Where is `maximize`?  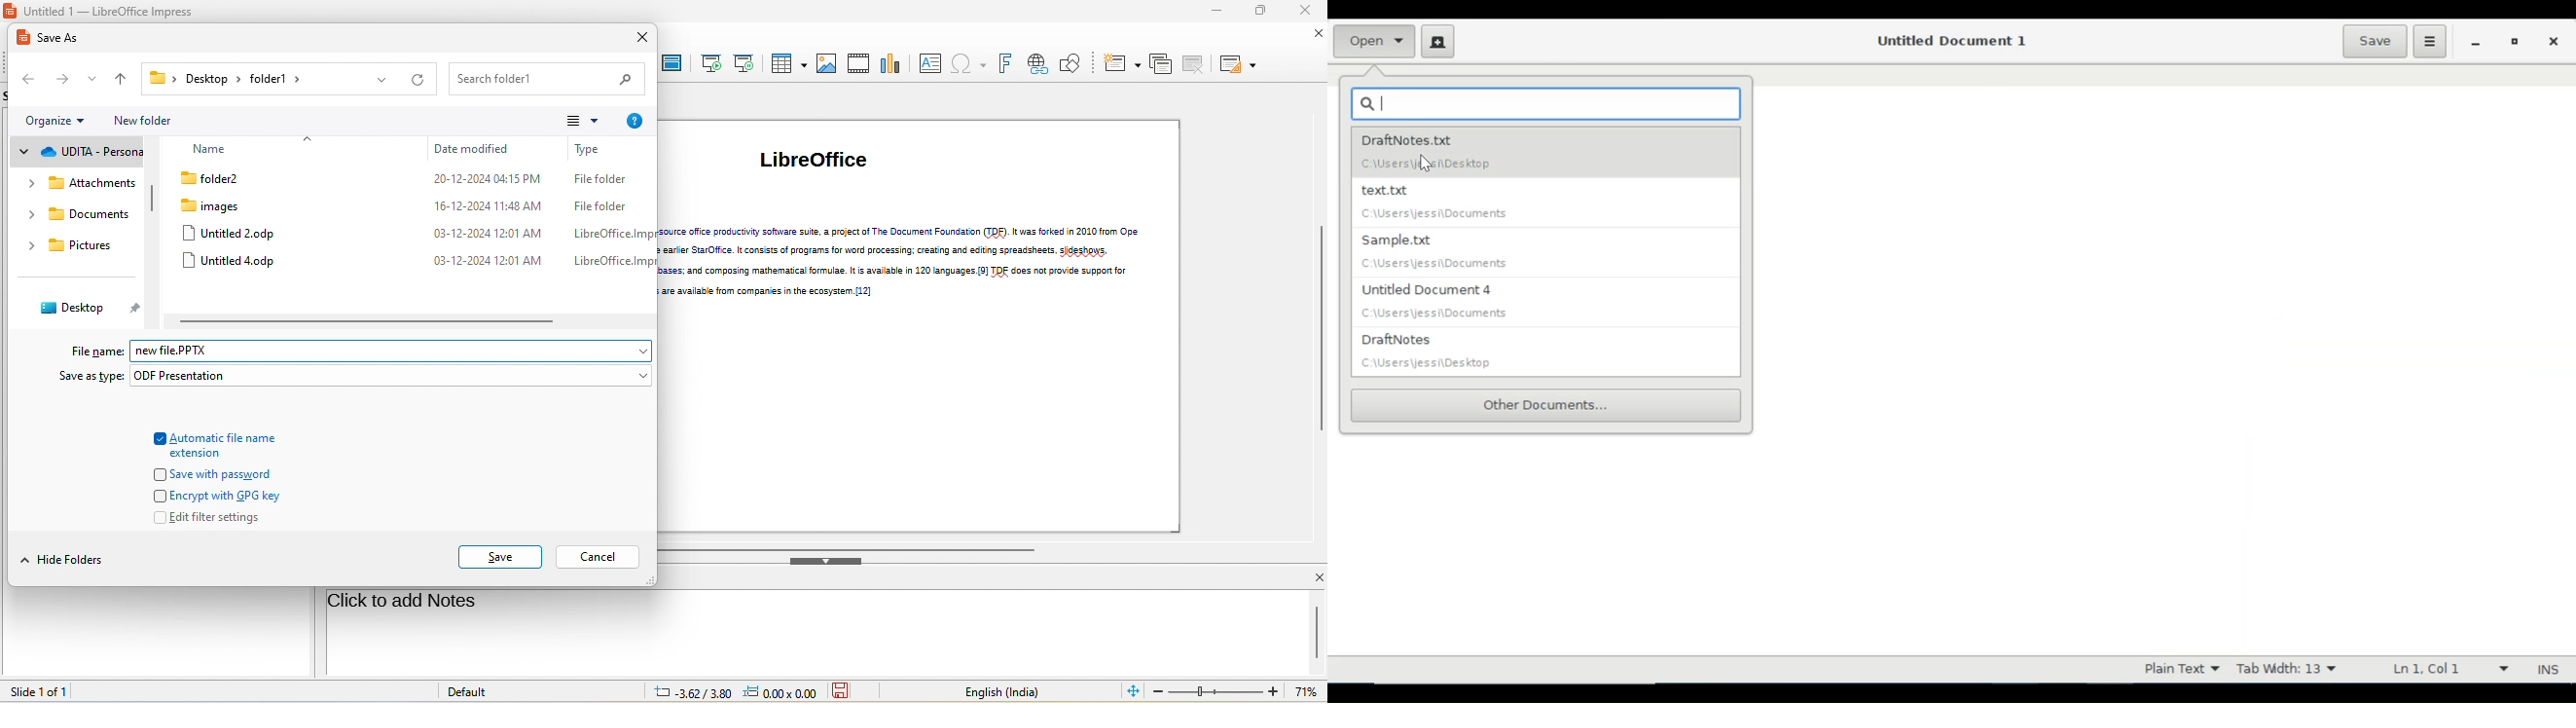 maximize is located at coordinates (1264, 12).